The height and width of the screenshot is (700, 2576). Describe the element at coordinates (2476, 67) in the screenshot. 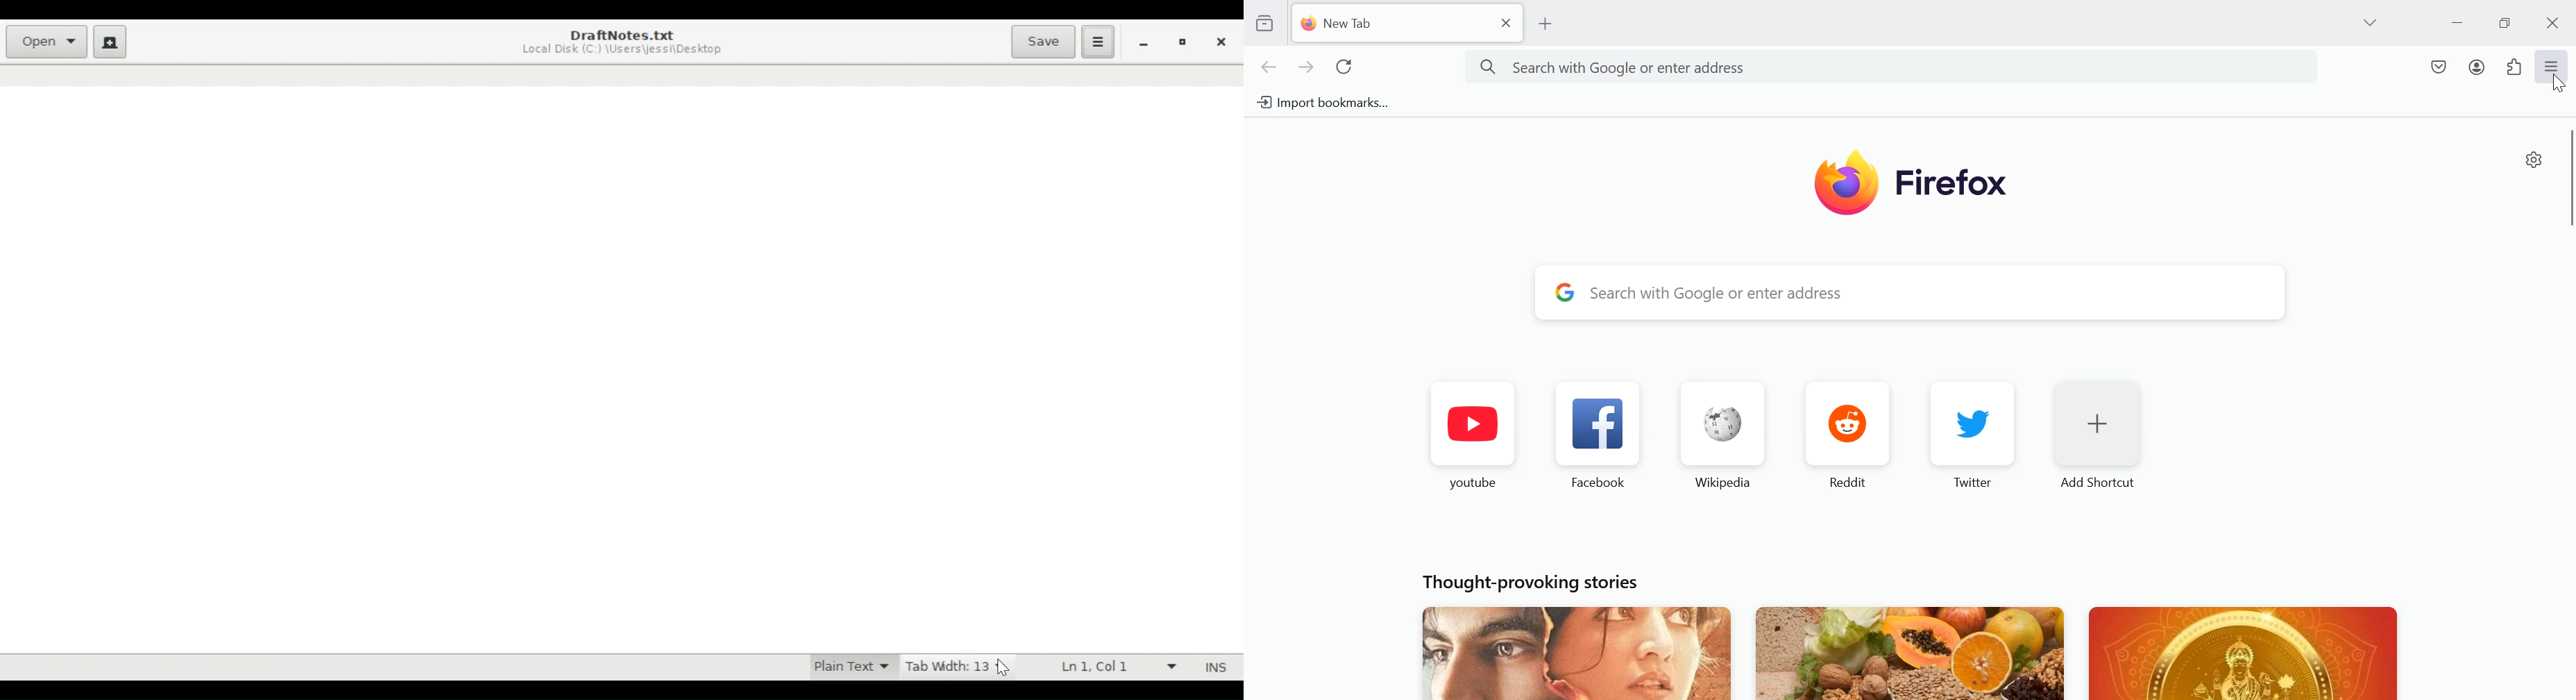

I see `Account` at that location.